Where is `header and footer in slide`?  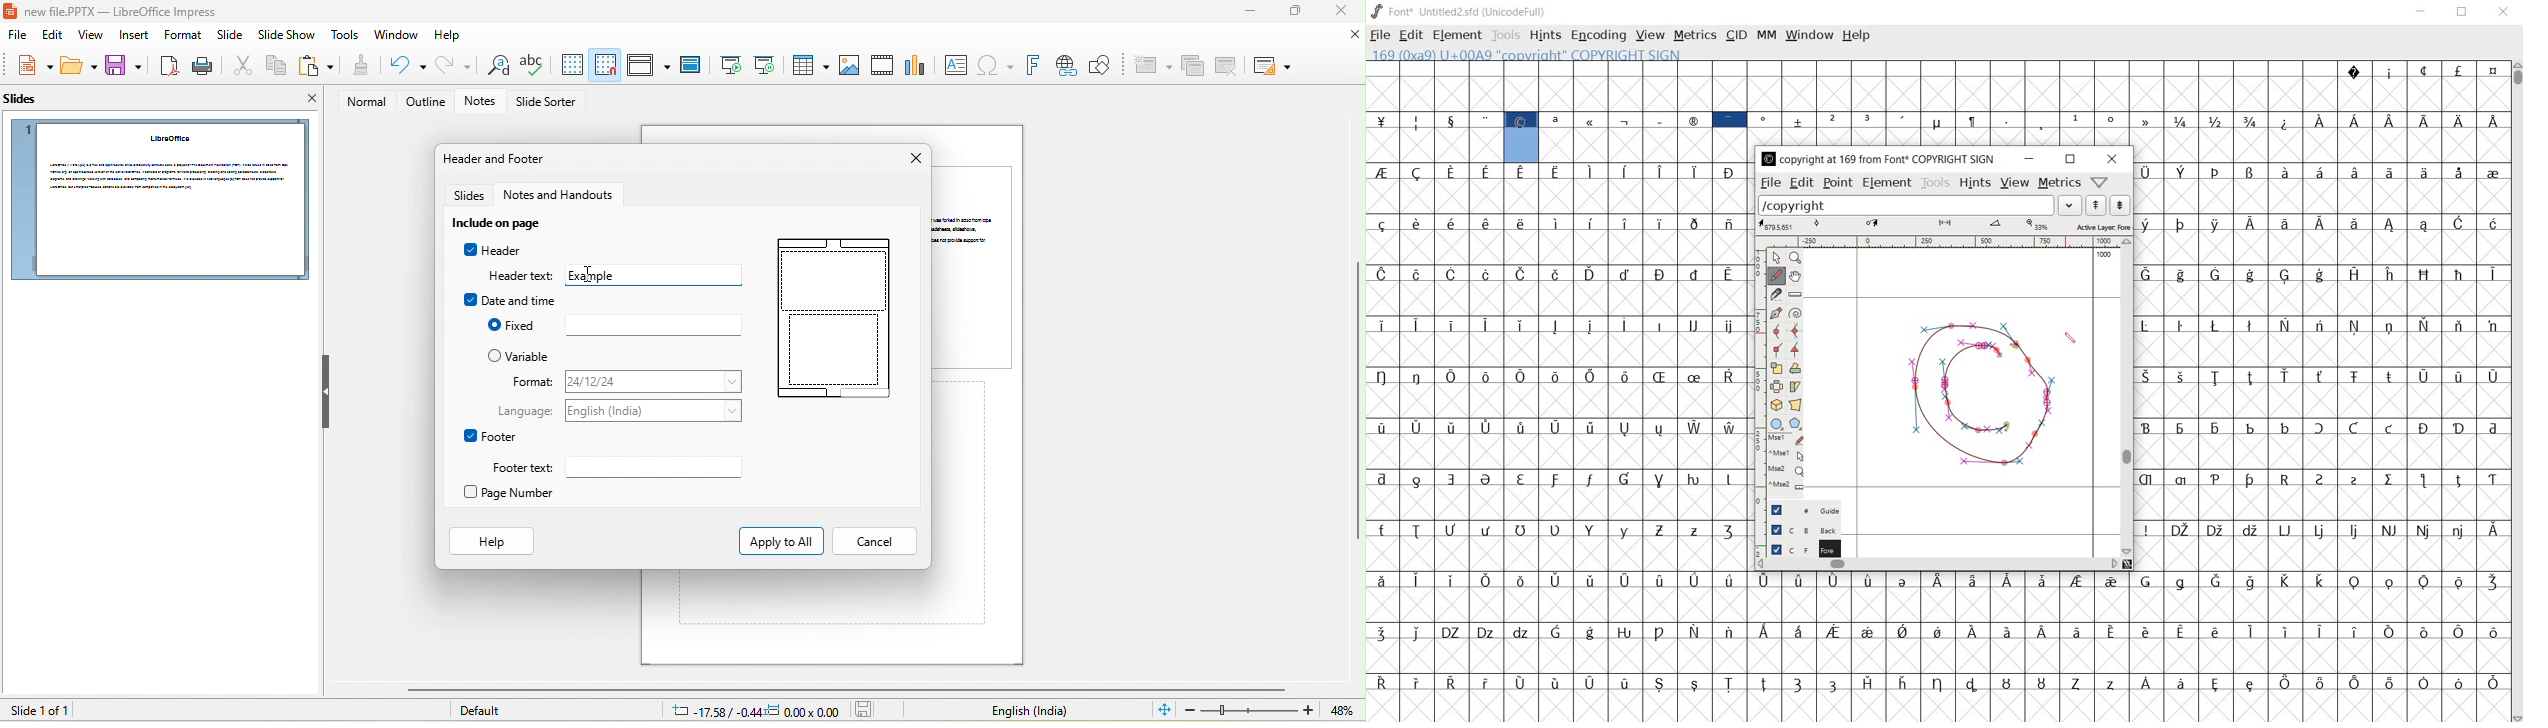 header and footer in slide is located at coordinates (831, 322).